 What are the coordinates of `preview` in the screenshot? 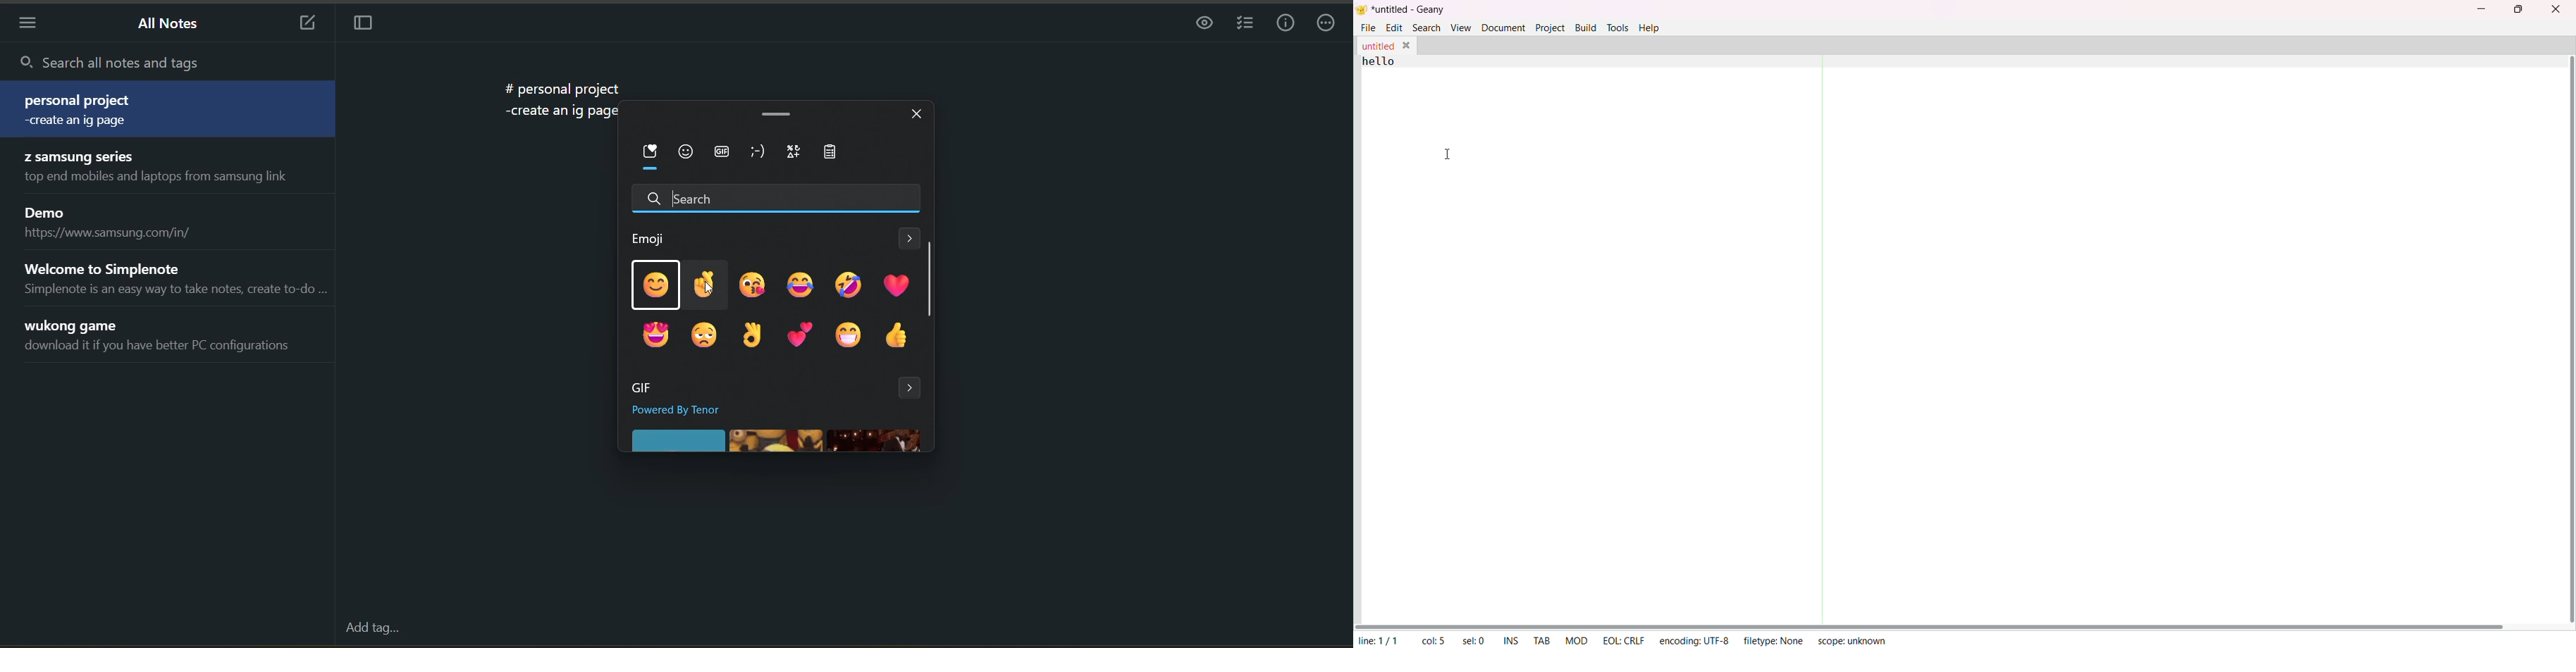 It's located at (1203, 23).